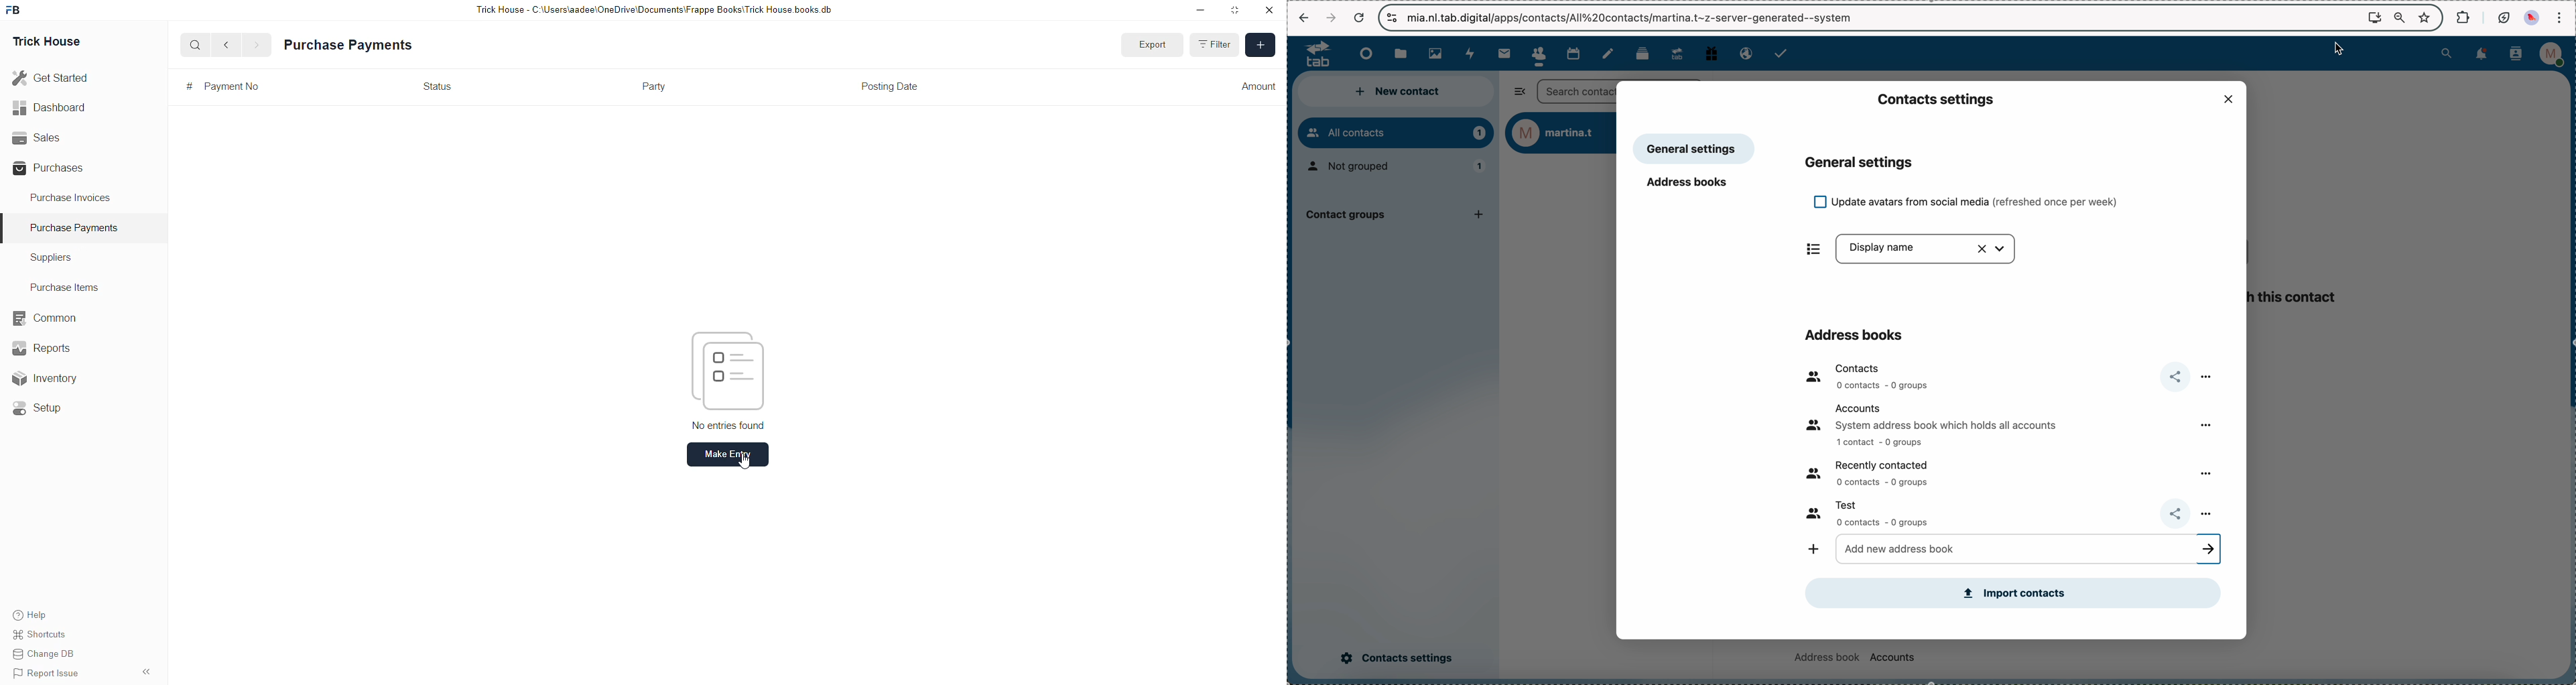 The height and width of the screenshot is (700, 2576). What do you see at coordinates (2205, 426) in the screenshot?
I see `more options` at bounding box center [2205, 426].